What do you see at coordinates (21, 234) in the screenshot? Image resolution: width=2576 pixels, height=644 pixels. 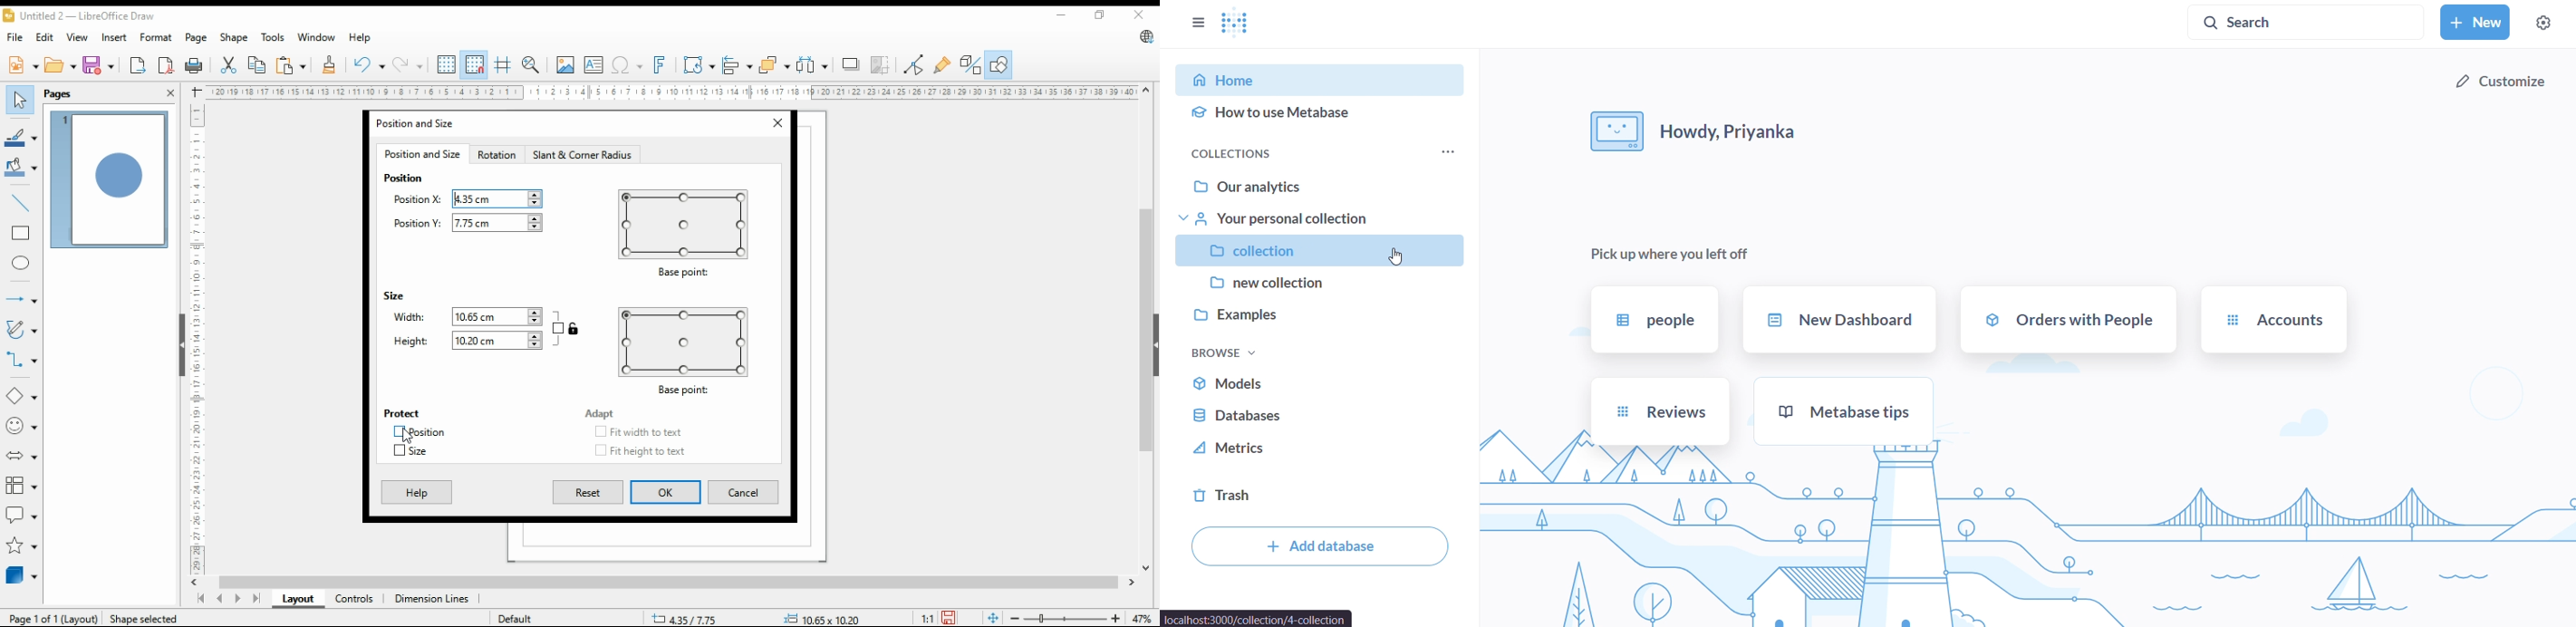 I see `rectangle` at bounding box center [21, 234].